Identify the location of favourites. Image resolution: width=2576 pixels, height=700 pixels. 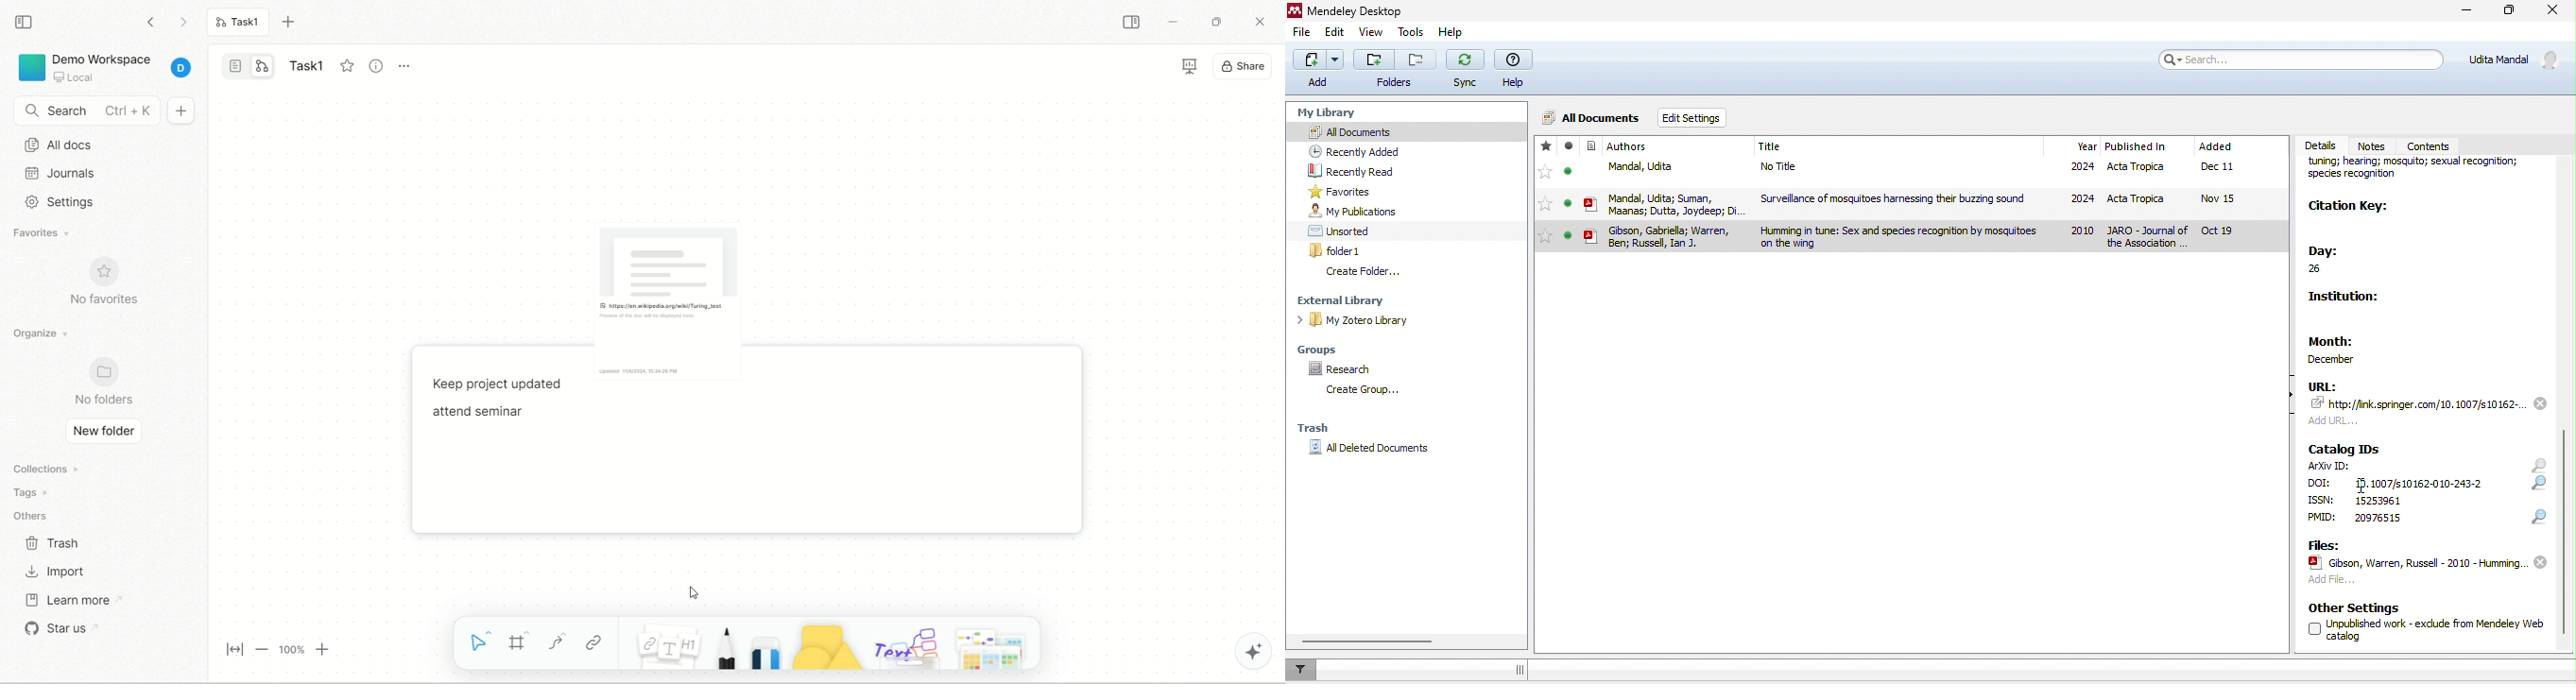
(1545, 176).